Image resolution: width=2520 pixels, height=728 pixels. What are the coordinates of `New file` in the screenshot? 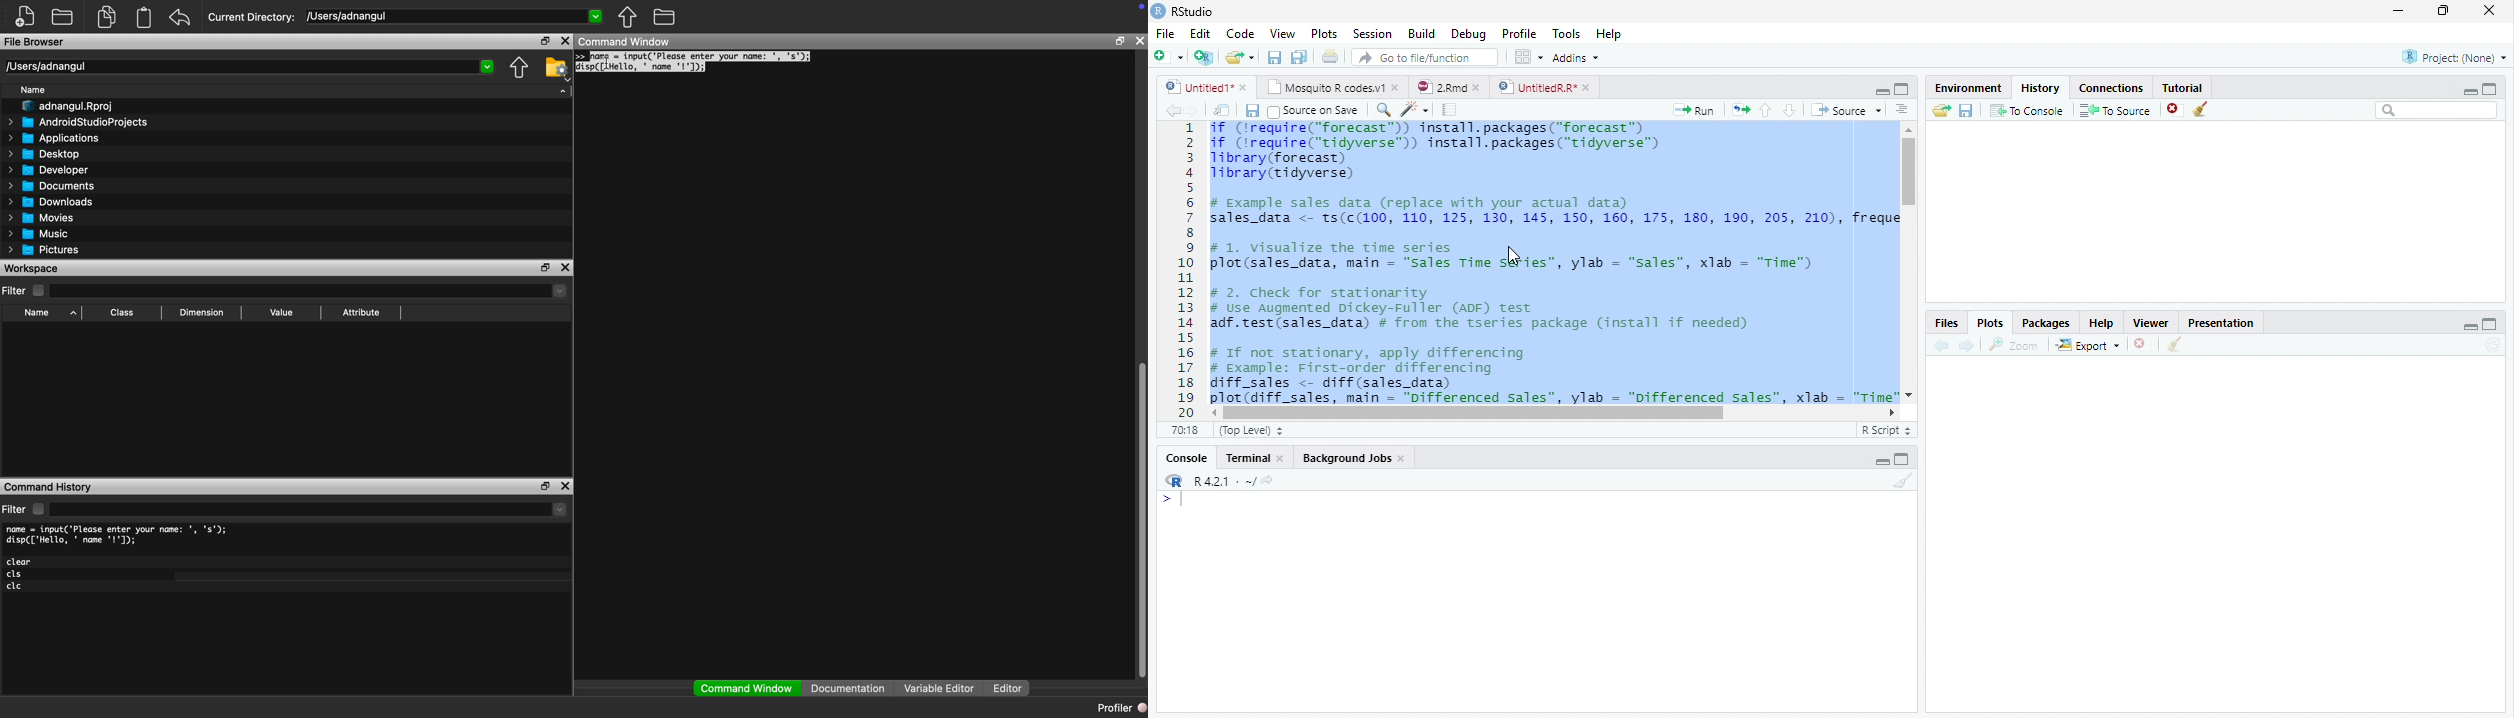 It's located at (25, 16).